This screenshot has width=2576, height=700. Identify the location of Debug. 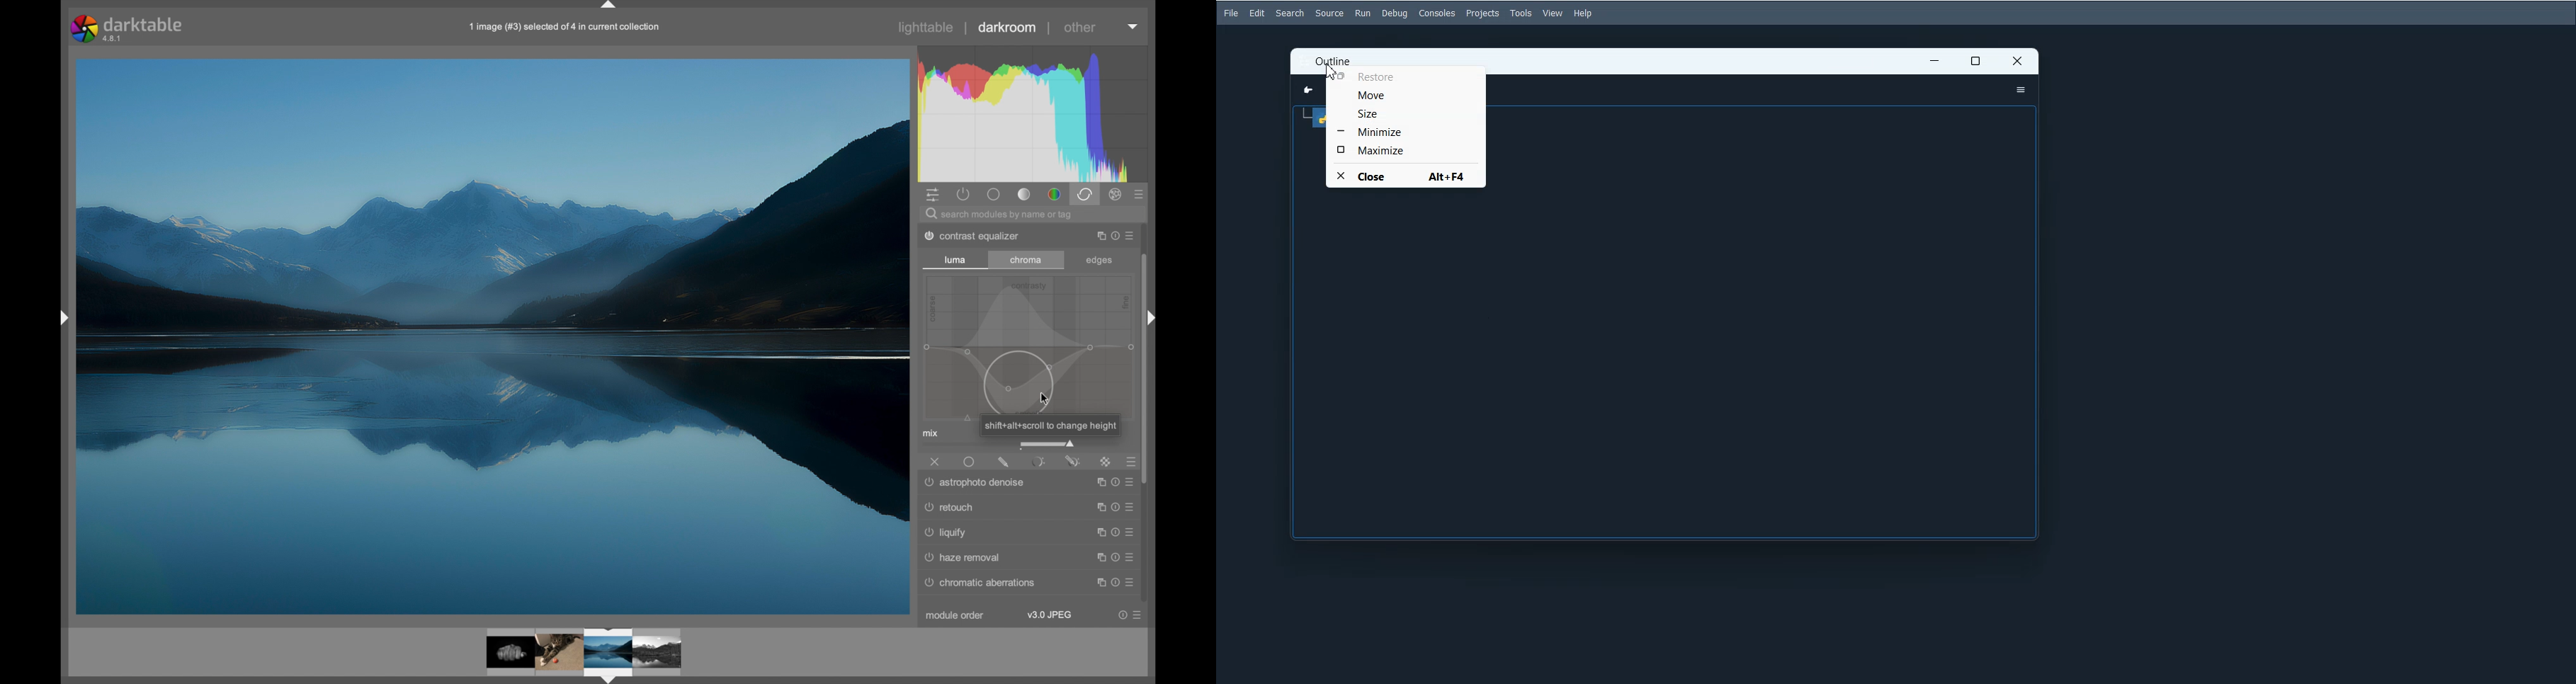
(1395, 13).